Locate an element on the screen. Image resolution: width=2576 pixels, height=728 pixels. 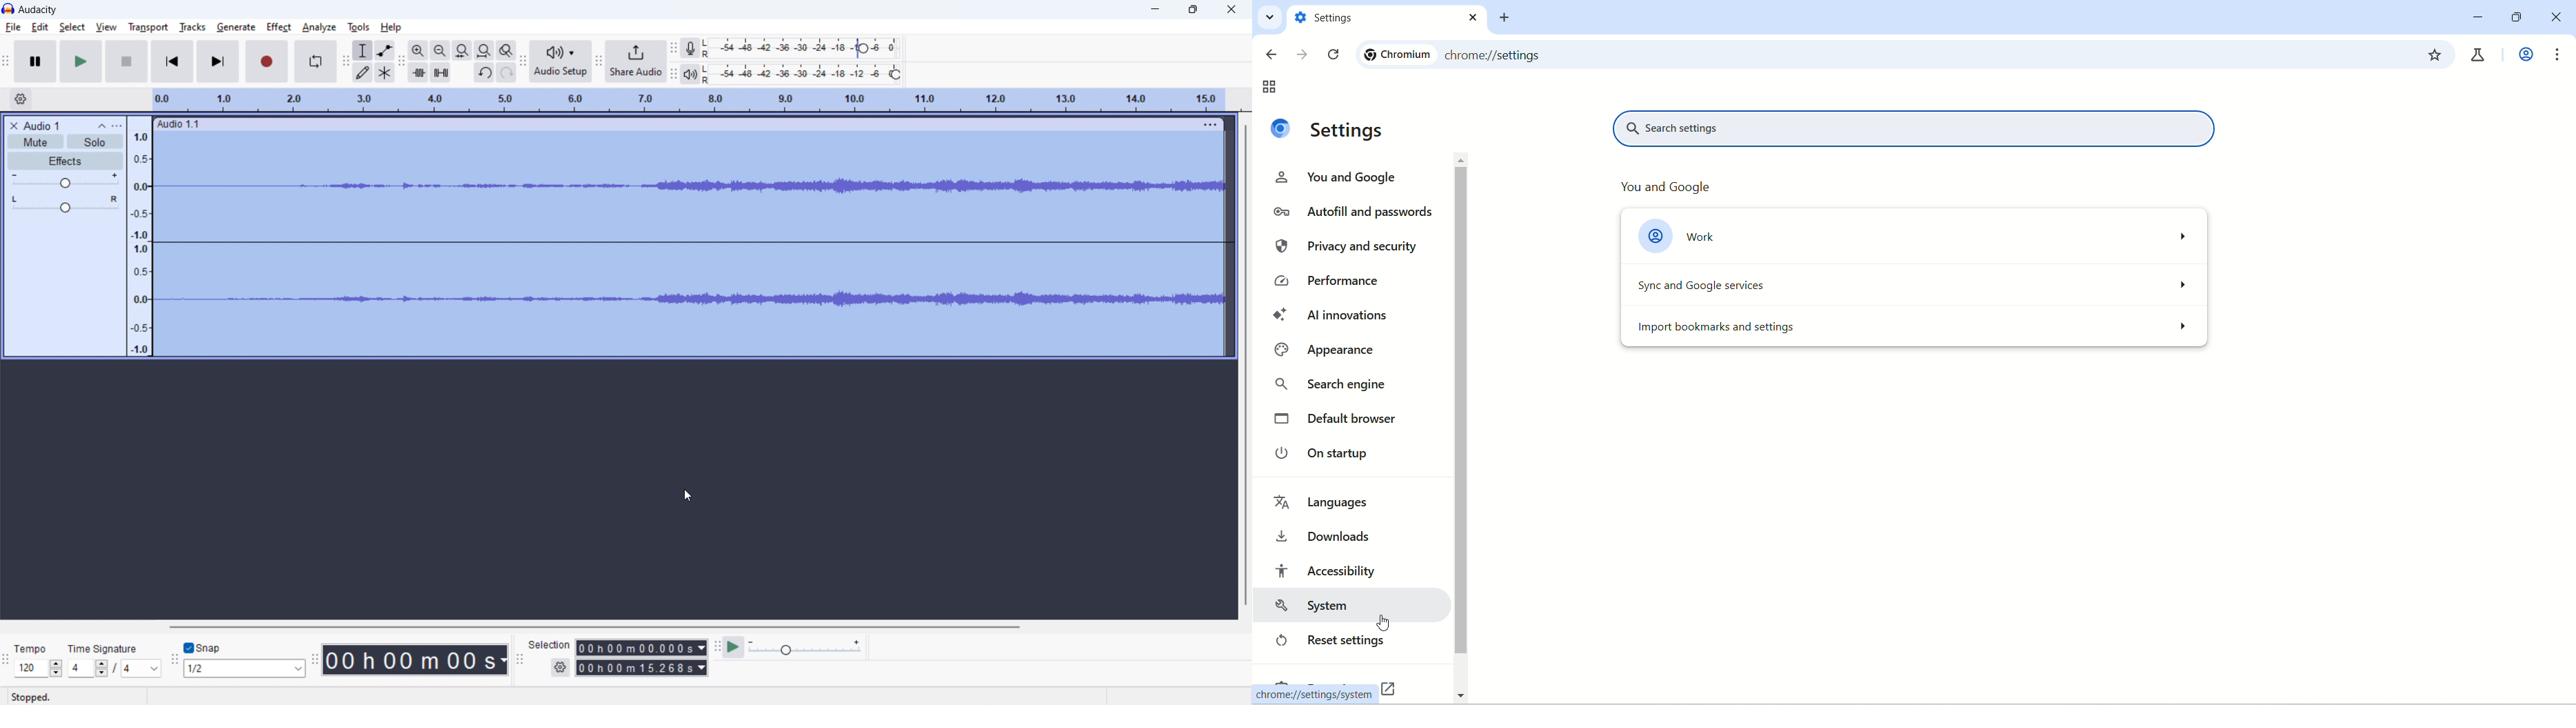
file is located at coordinates (13, 27).